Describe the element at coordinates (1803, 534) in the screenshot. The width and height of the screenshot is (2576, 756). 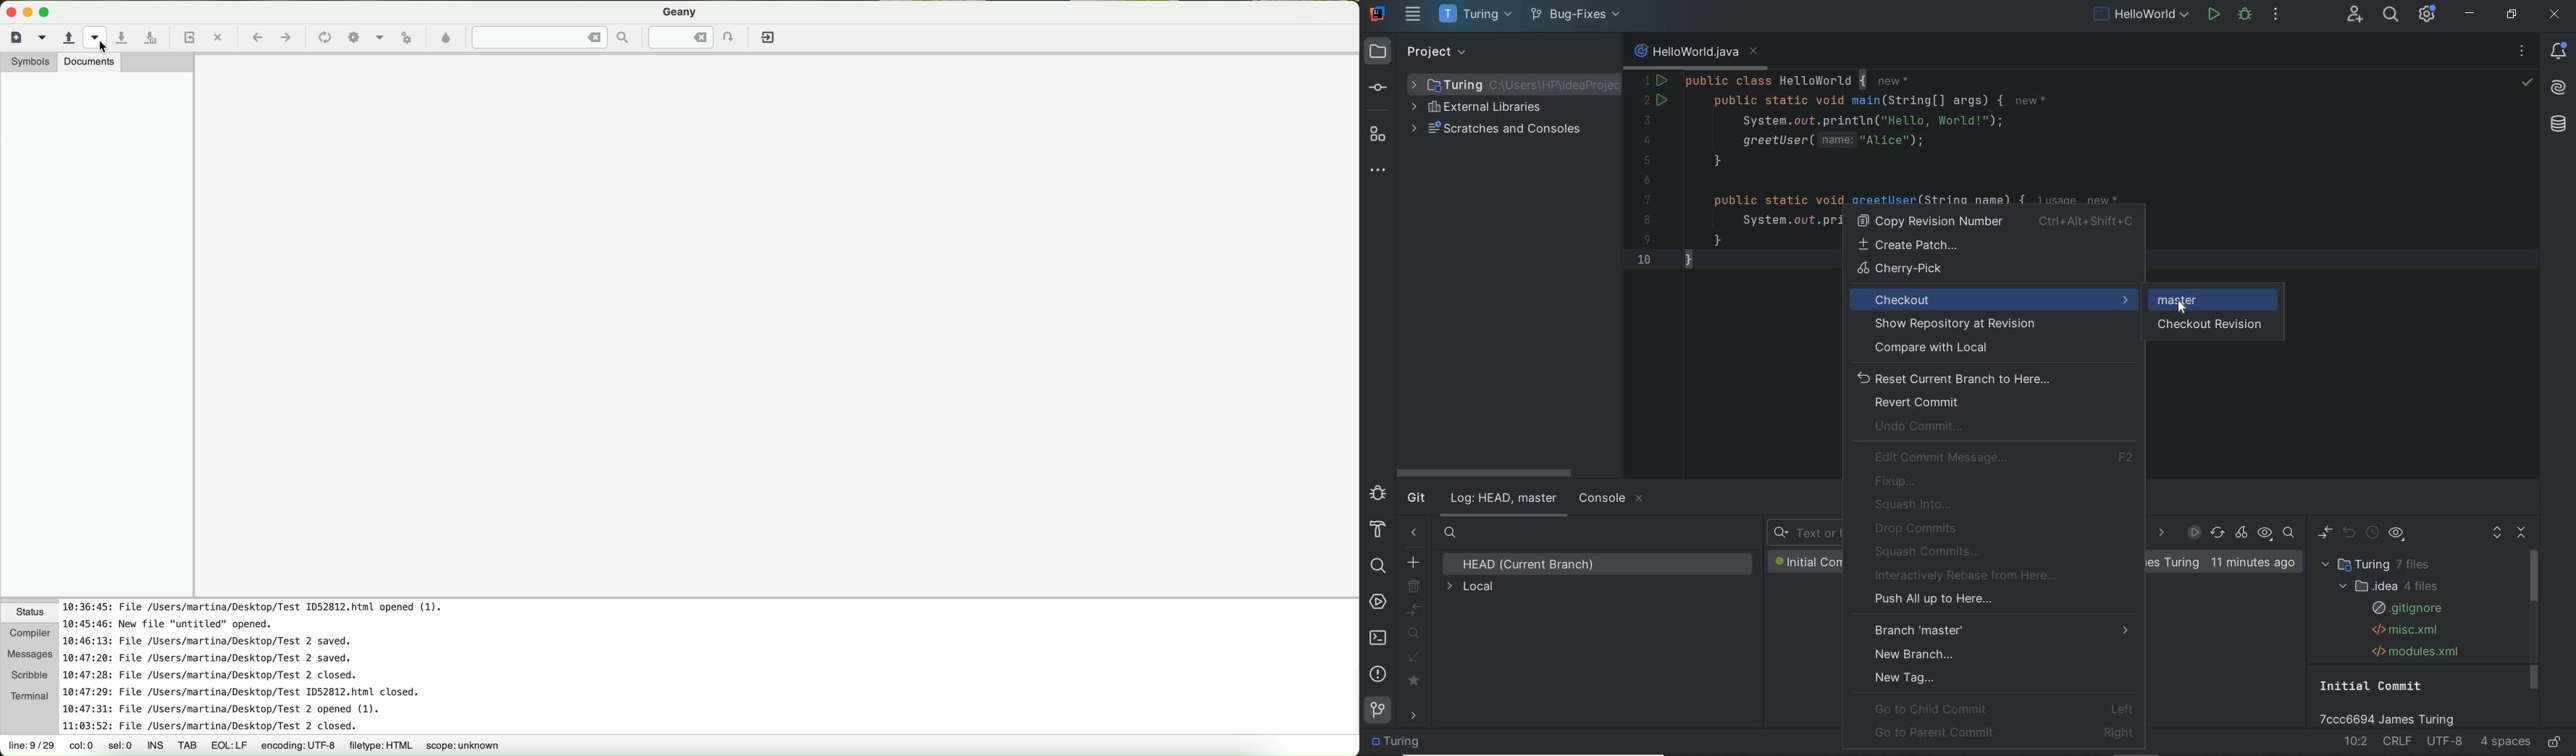
I see `RECENT SEARCH` at that location.